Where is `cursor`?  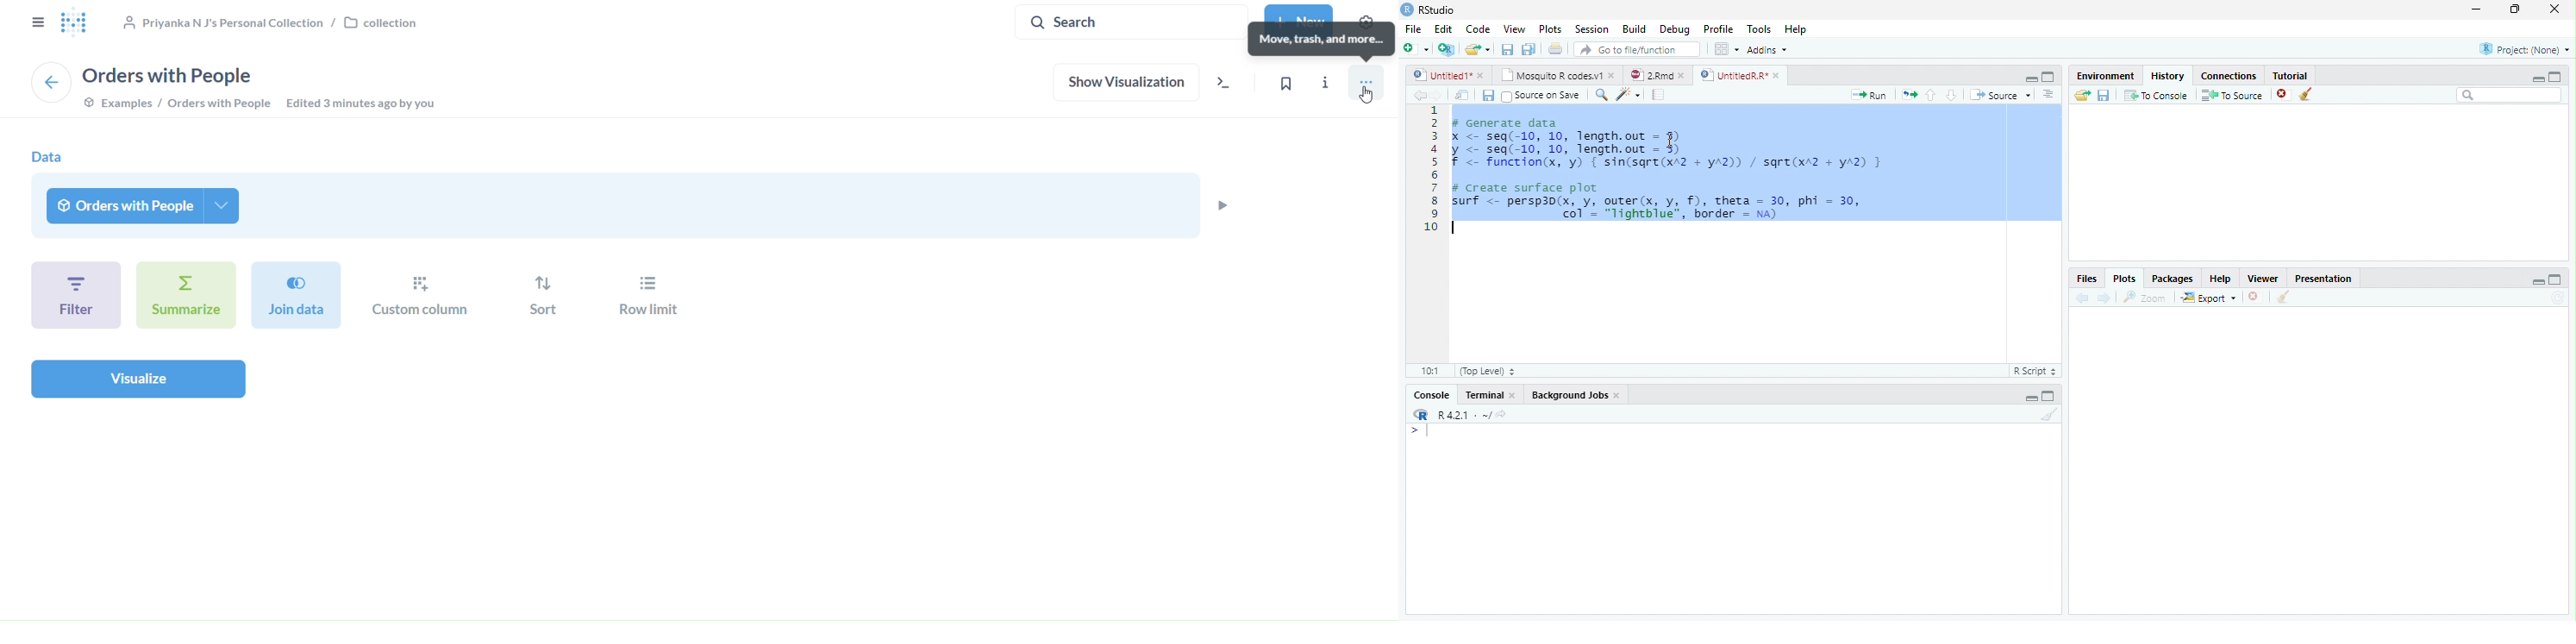
cursor is located at coordinates (1673, 141).